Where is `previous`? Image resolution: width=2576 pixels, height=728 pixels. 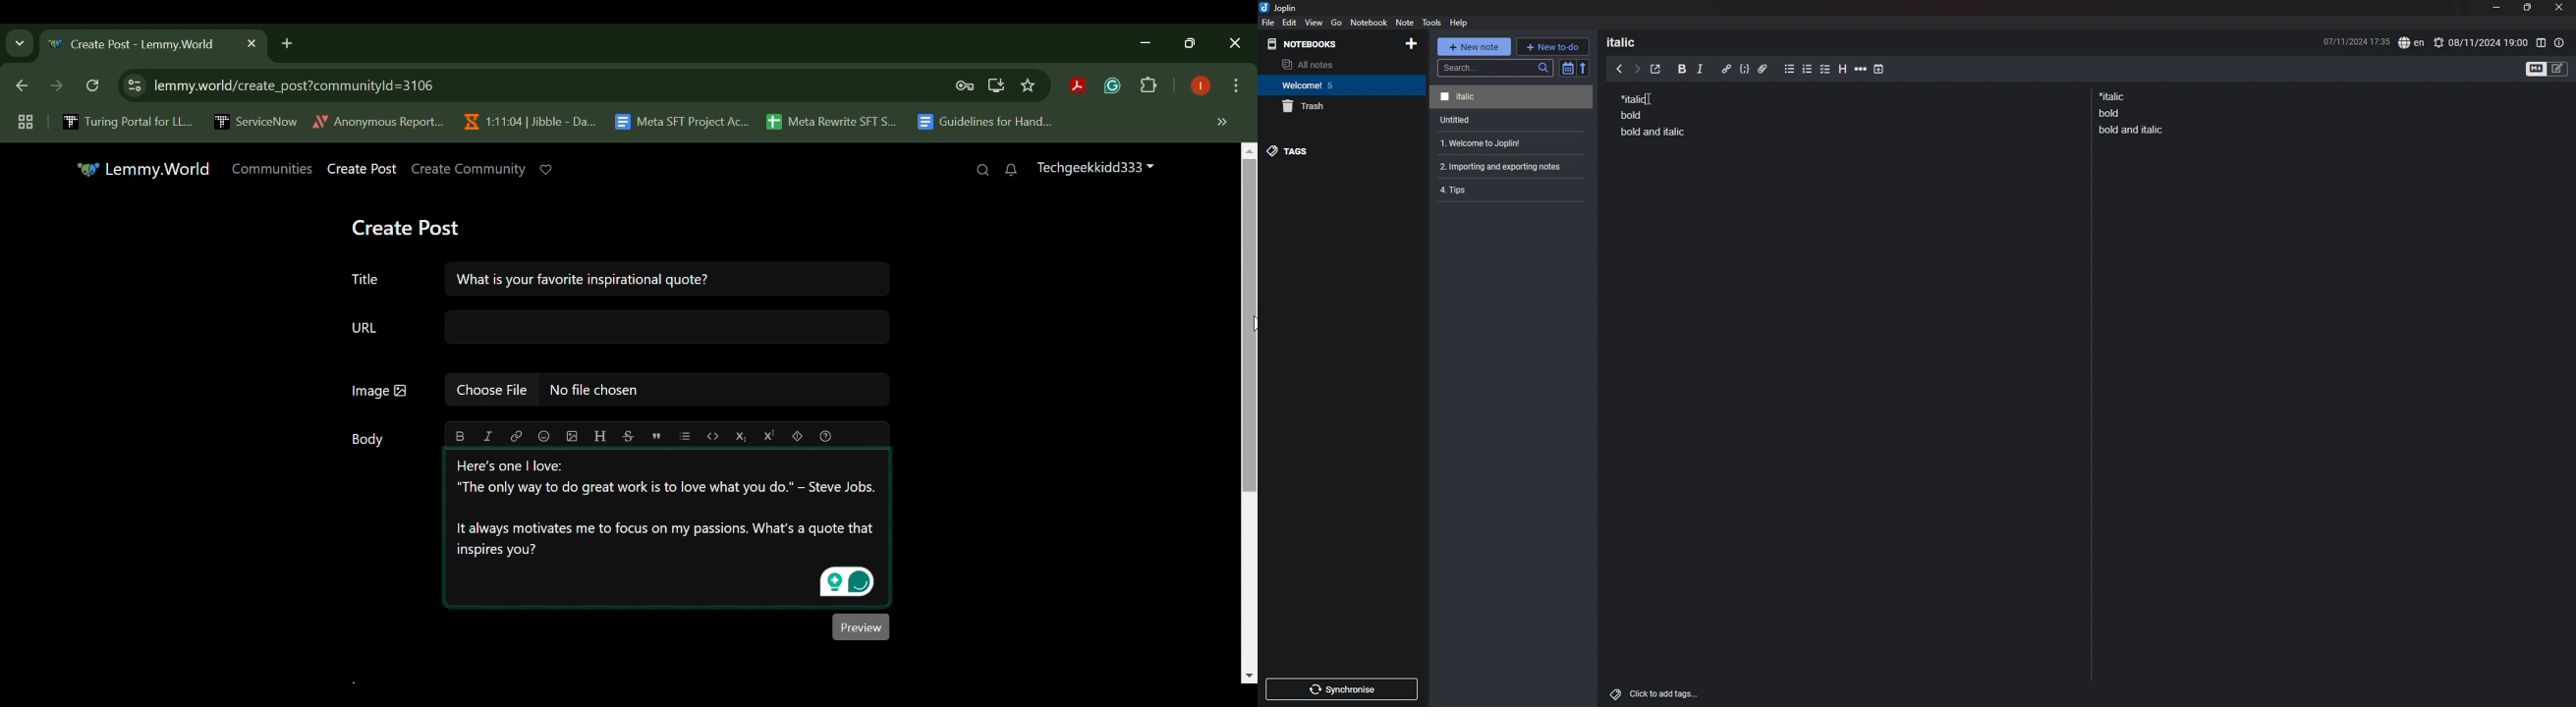 previous is located at coordinates (1619, 68).